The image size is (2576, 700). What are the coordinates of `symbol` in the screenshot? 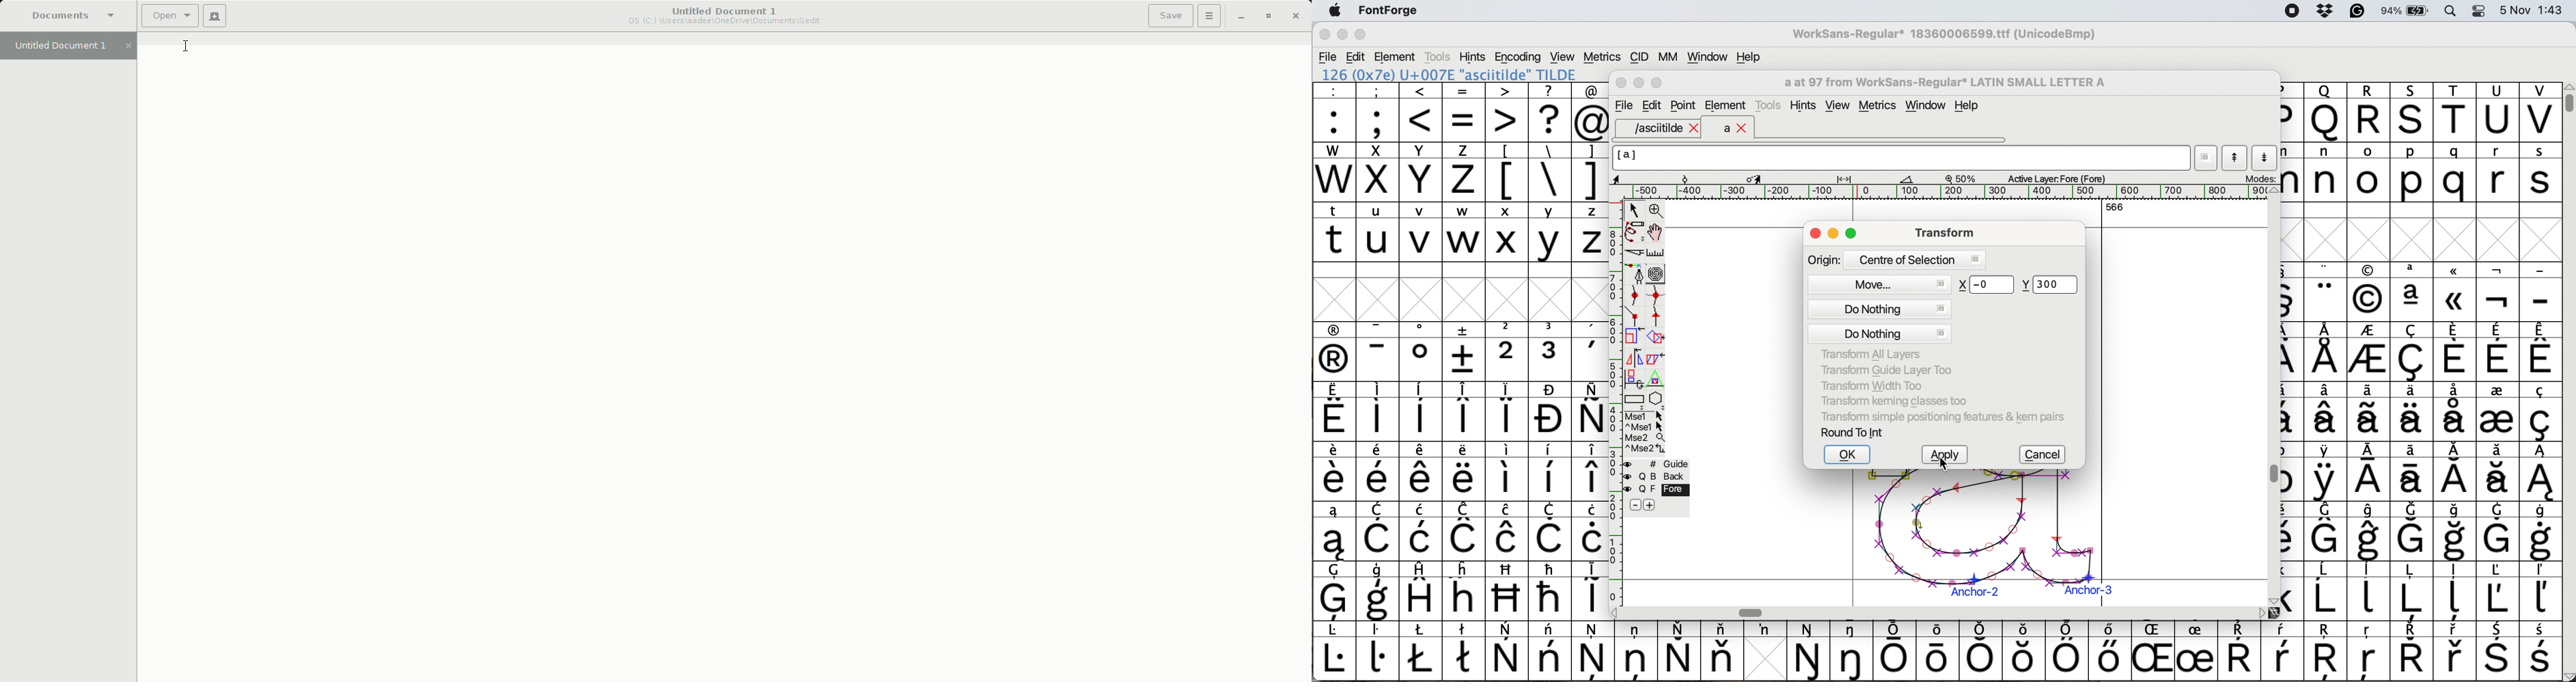 It's located at (2415, 411).